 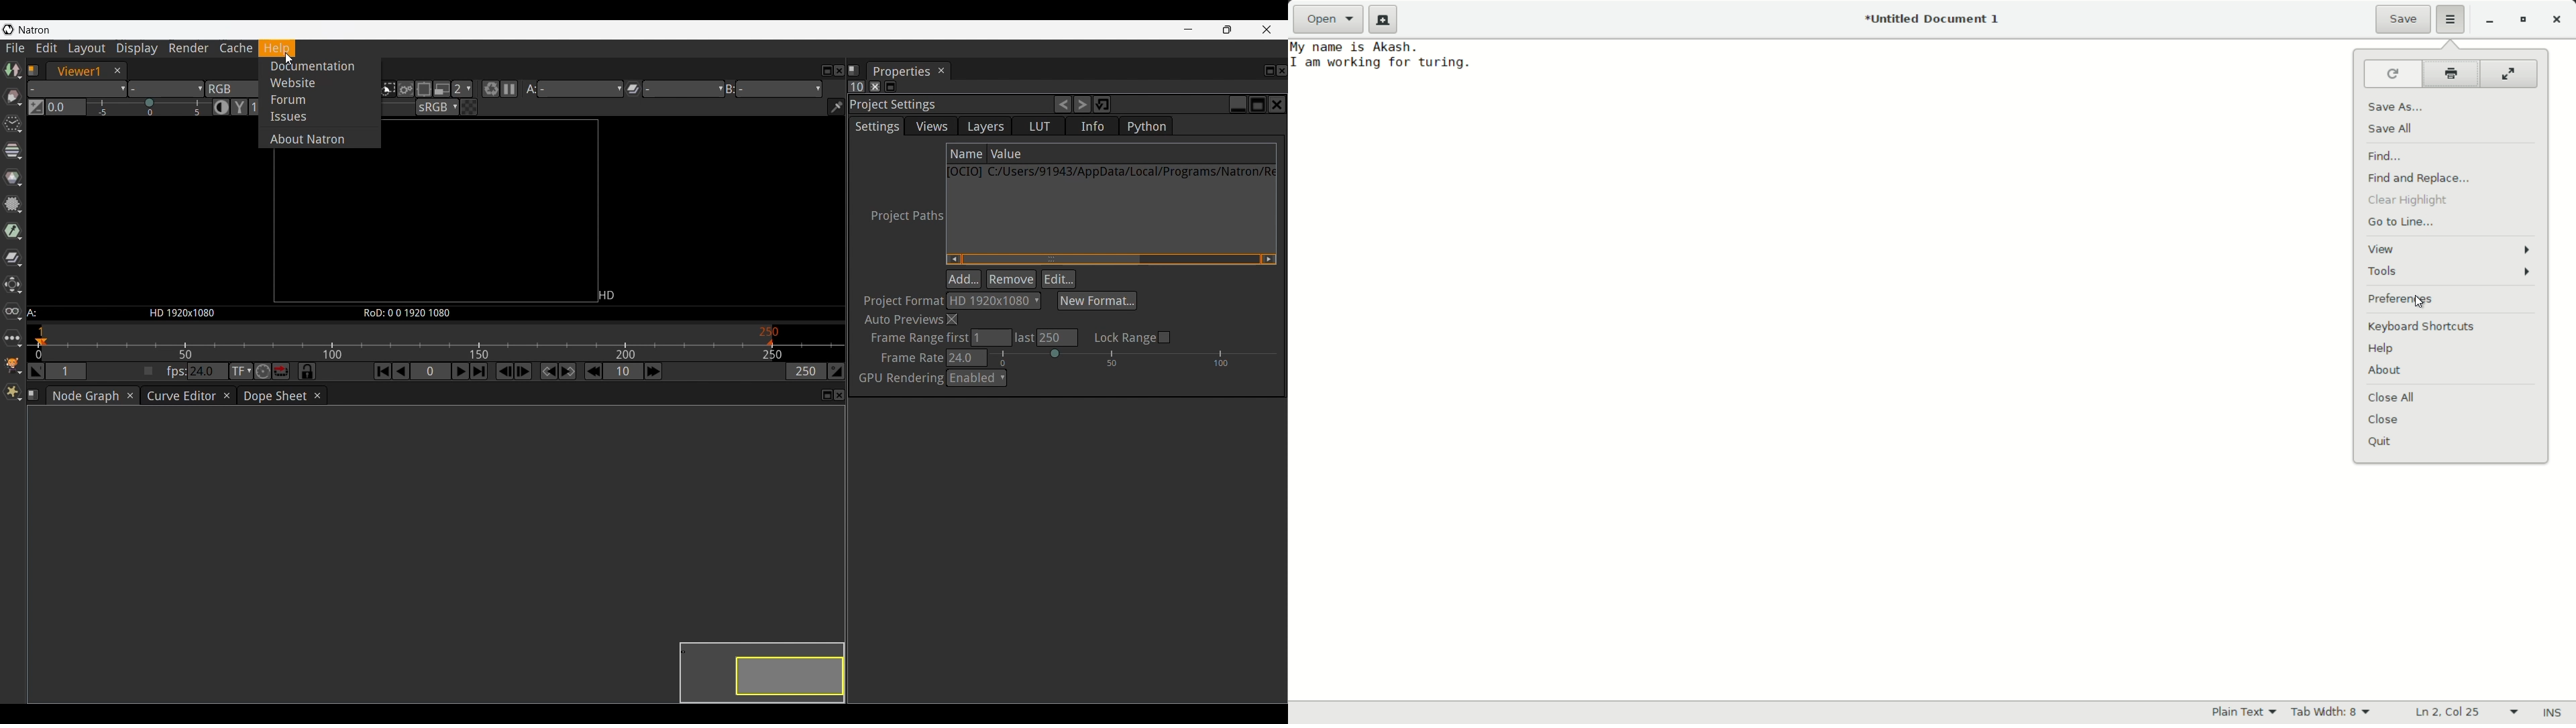 I want to click on save as, so click(x=2402, y=105).